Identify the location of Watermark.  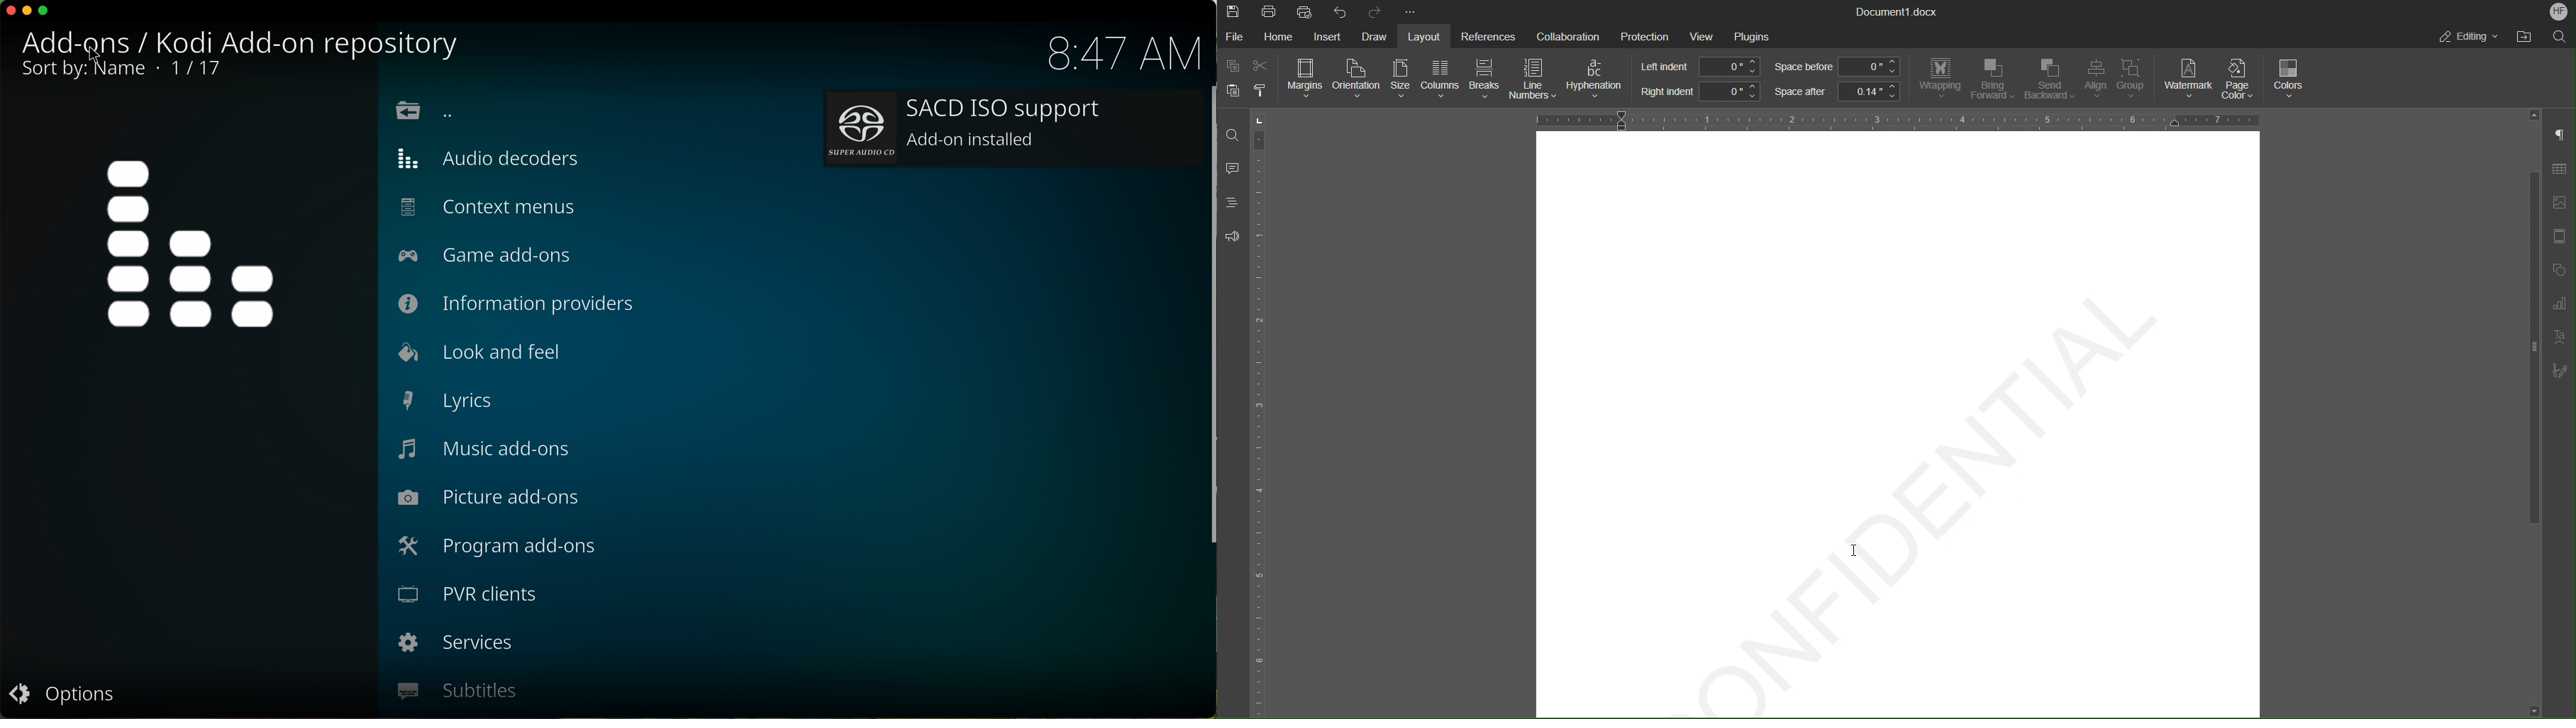
(2189, 79).